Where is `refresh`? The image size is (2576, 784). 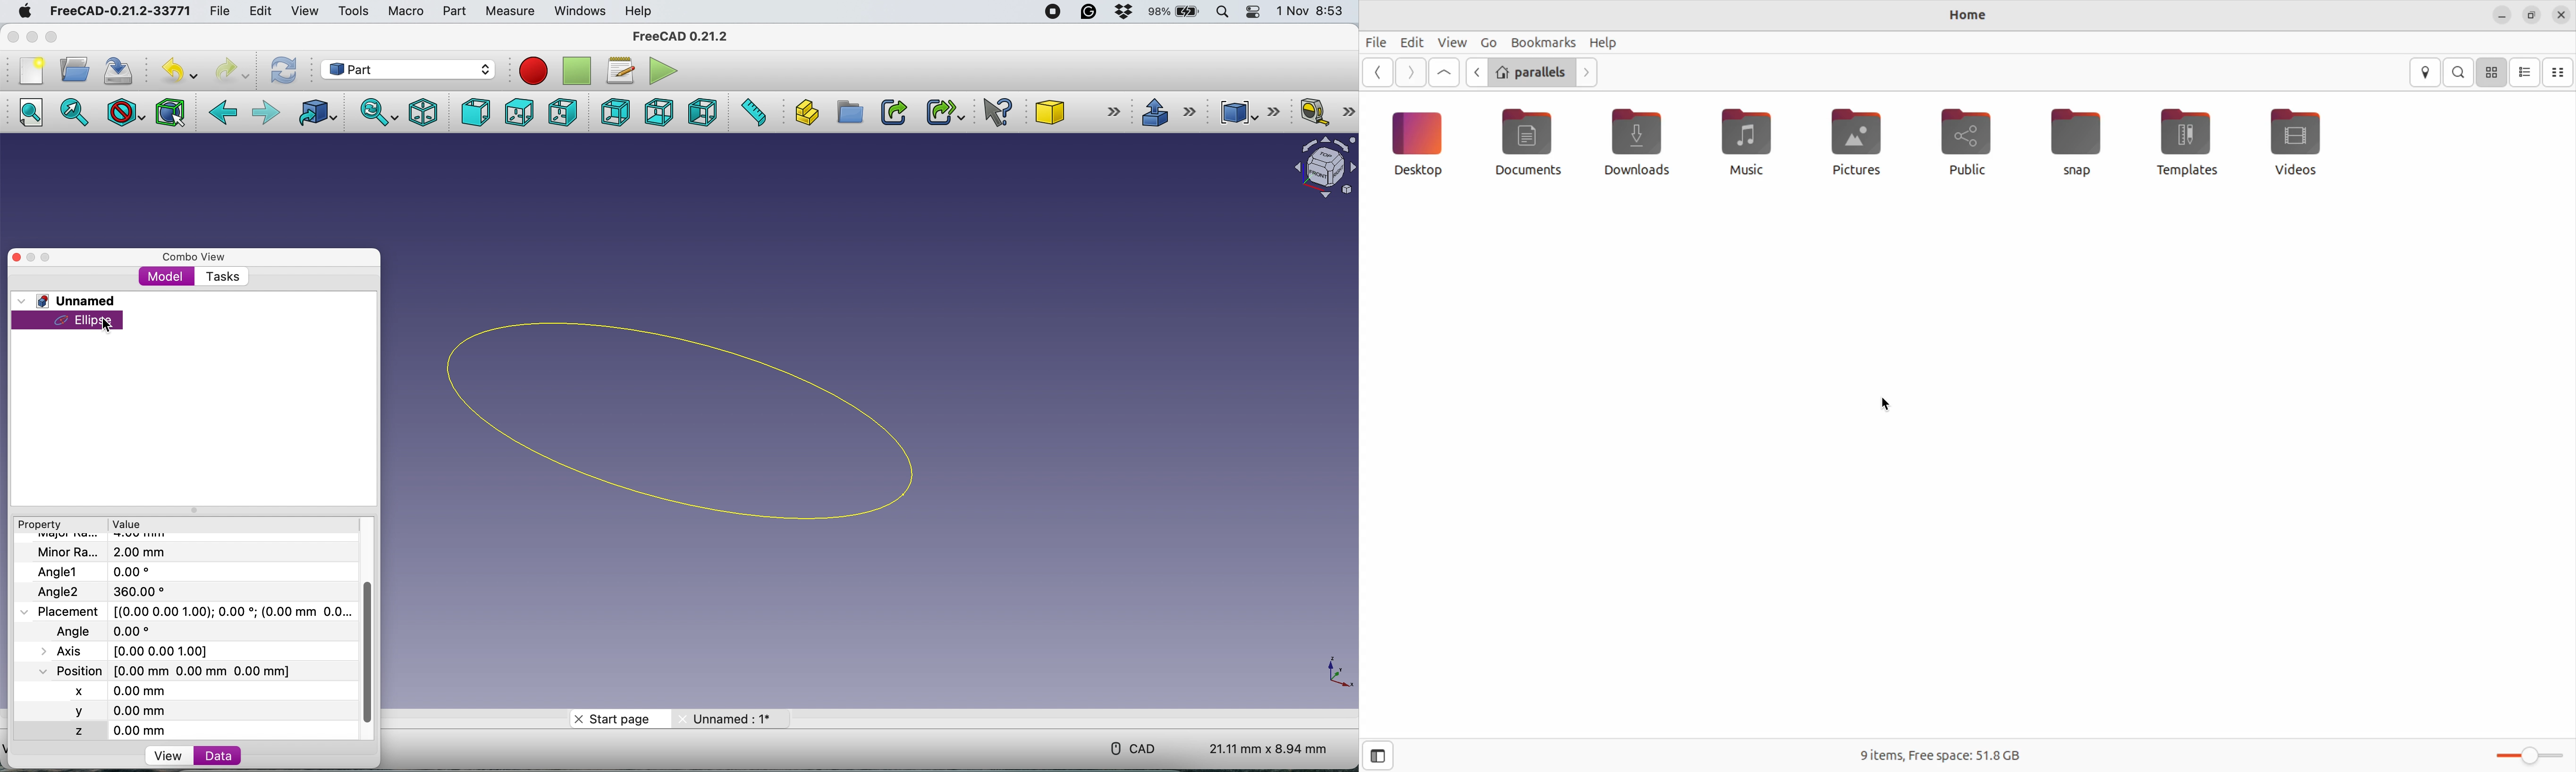 refresh is located at coordinates (283, 71).